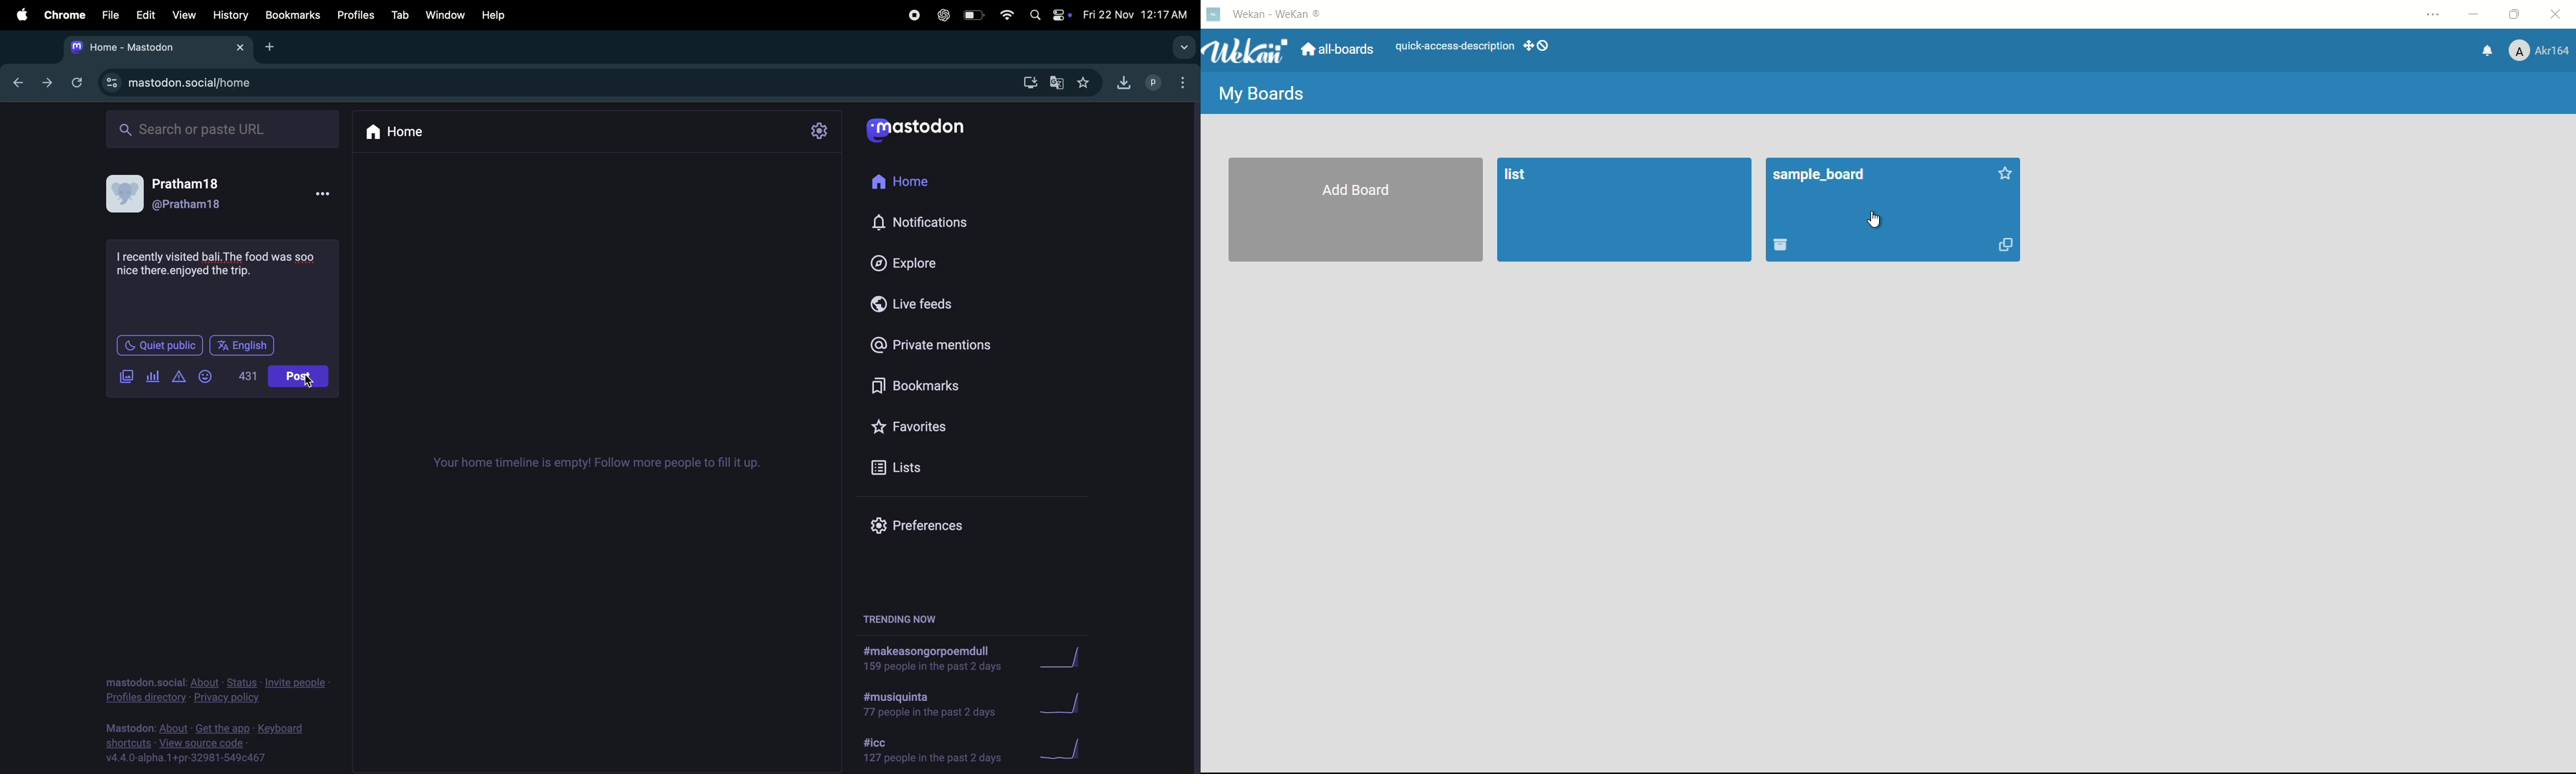  Describe the element at coordinates (2472, 15) in the screenshot. I see `minimize` at that location.